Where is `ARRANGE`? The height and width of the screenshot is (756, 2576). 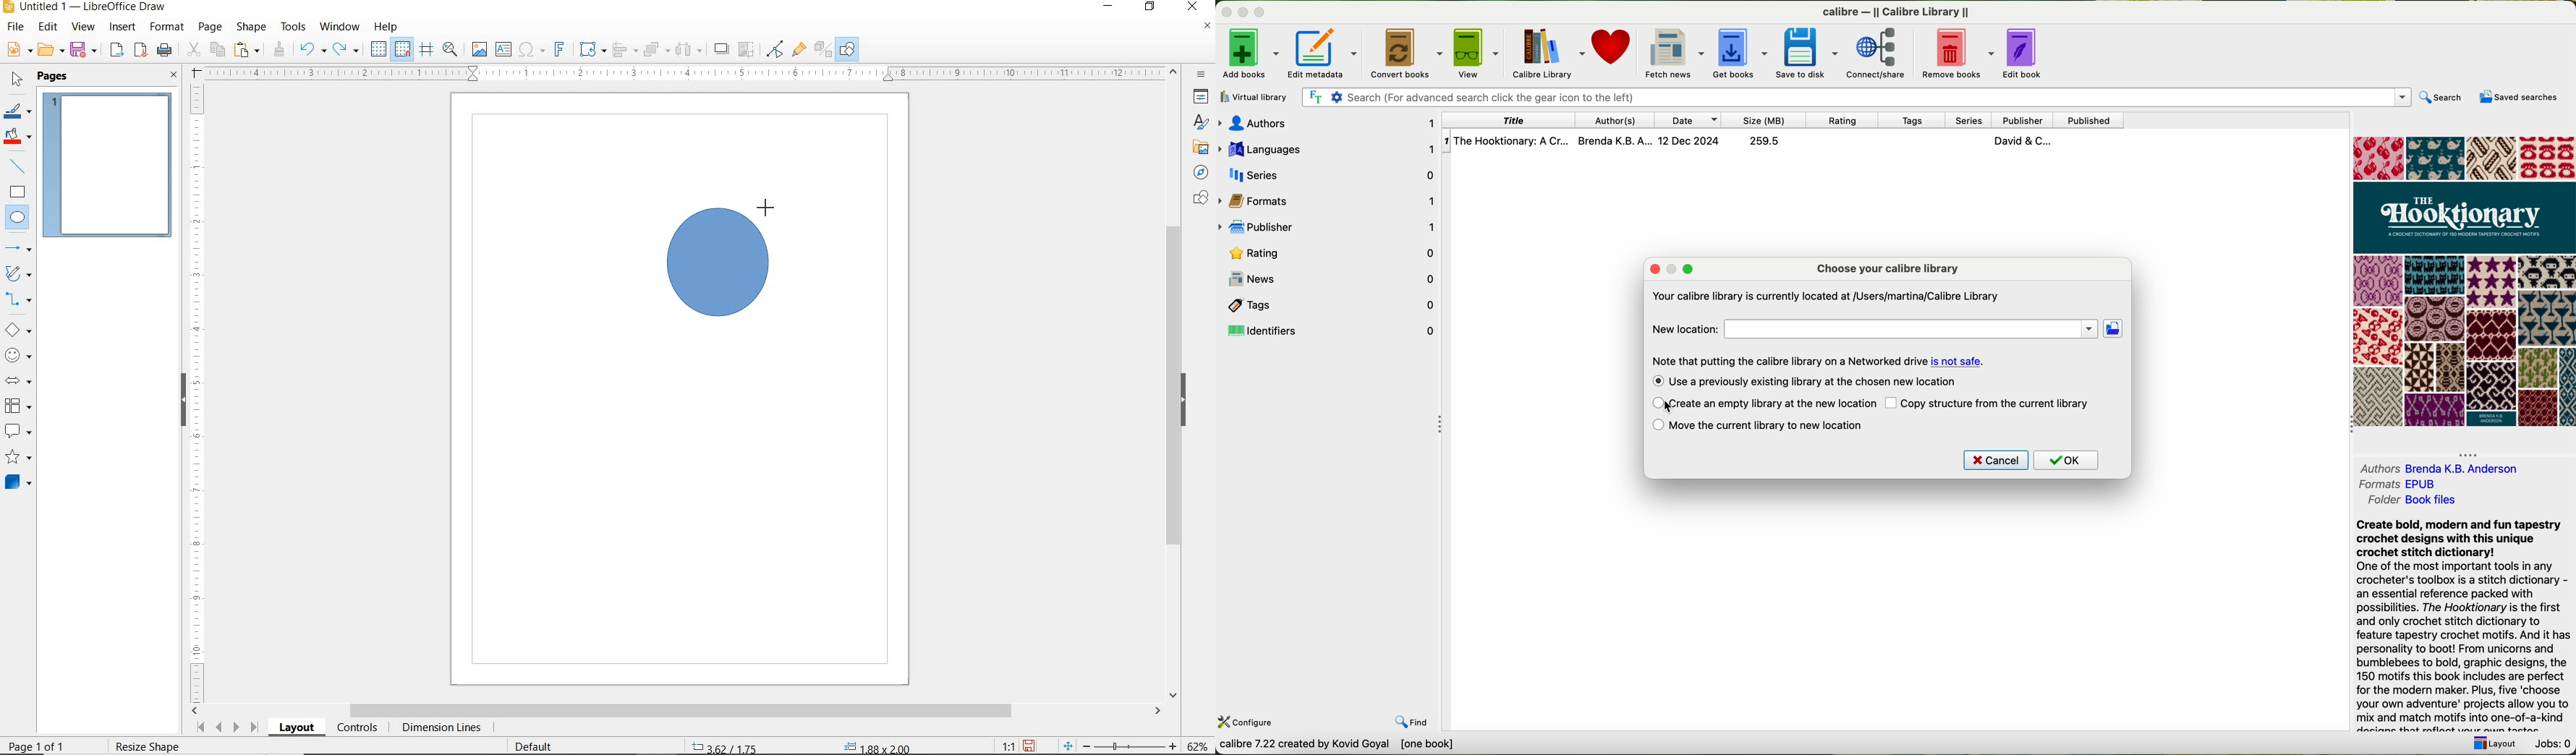
ARRANGE is located at coordinates (656, 50).